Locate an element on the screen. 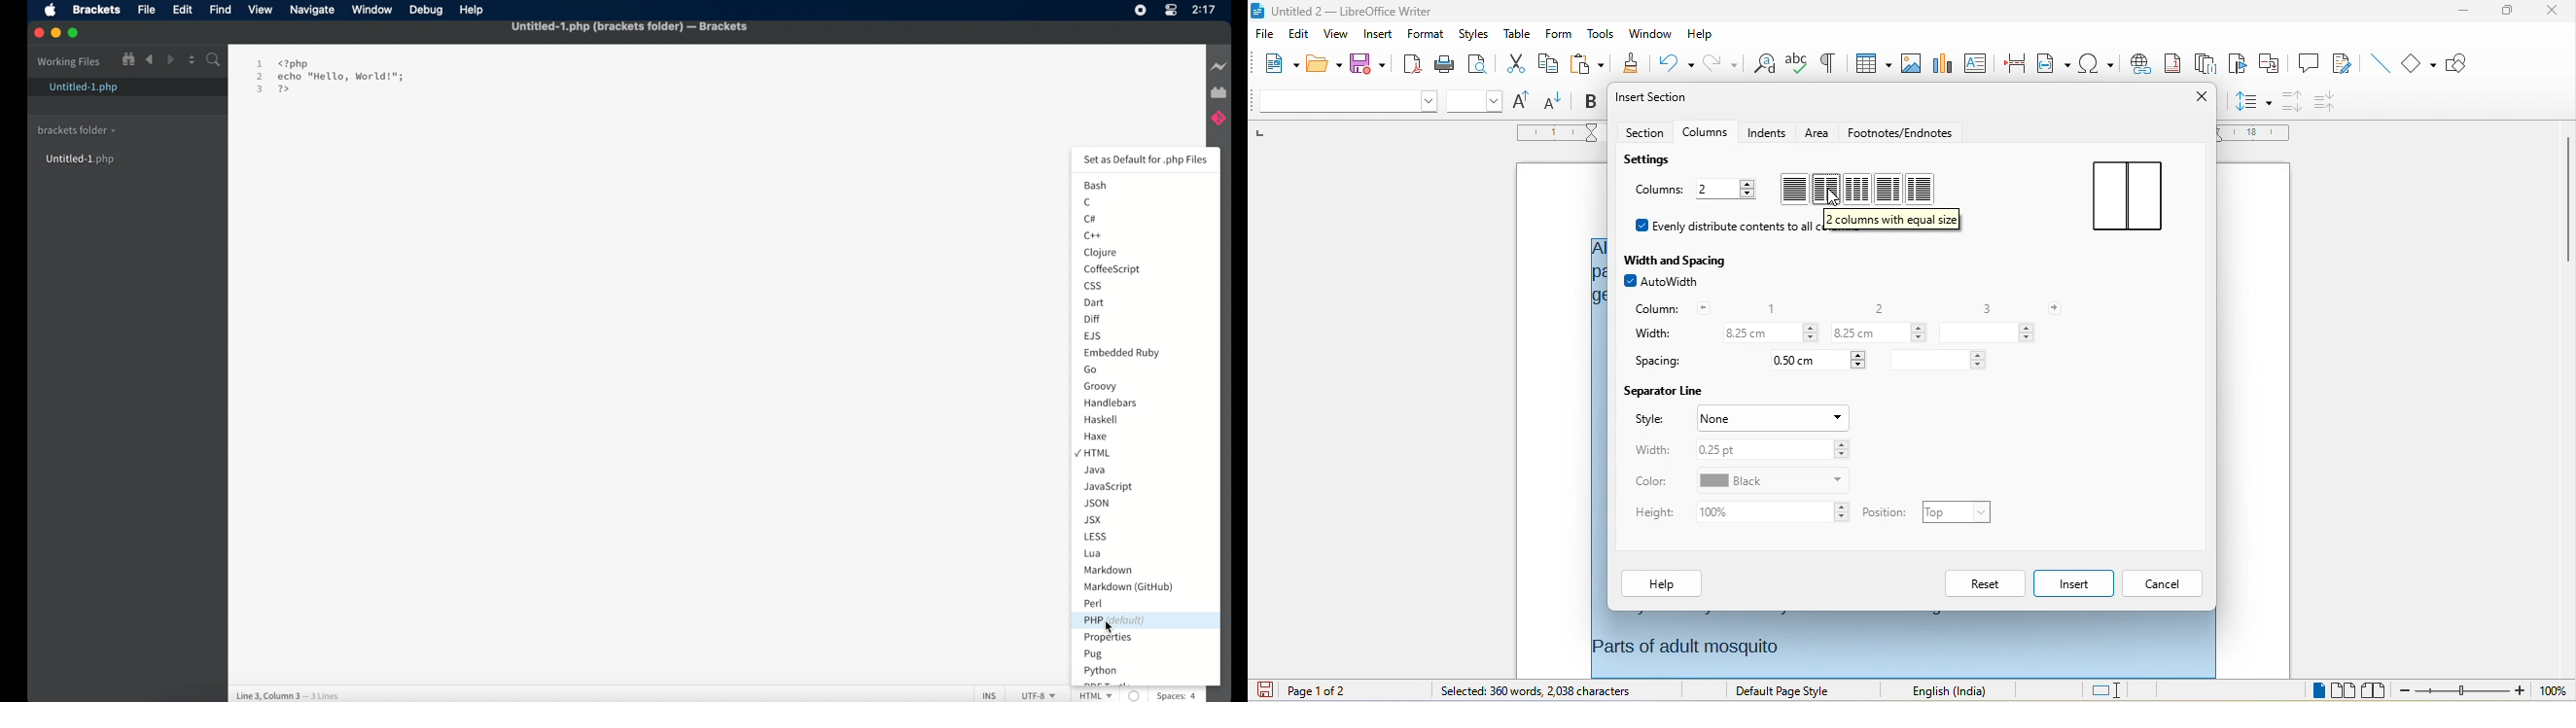 The width and height of the screenshot is (2576, 728). 2 column with different size (left<right) is located at coordinates (1921, 190).